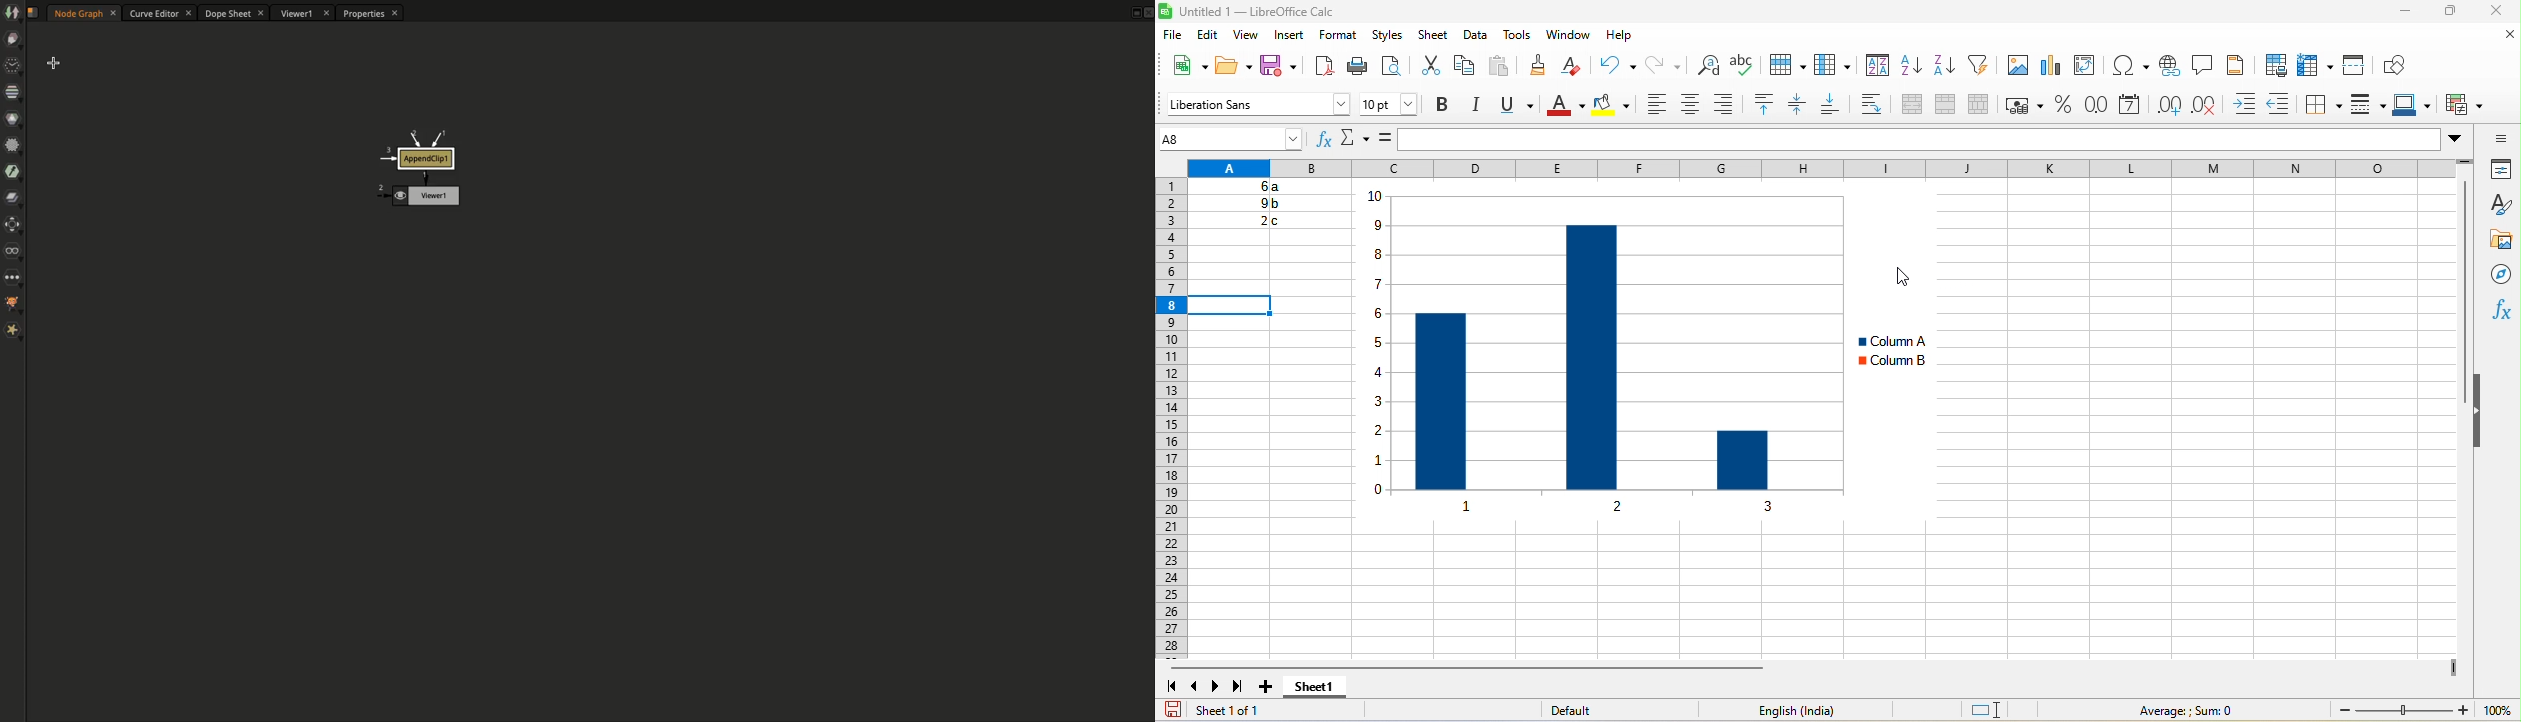 This screenshot has width=2548, height=728. I want to click on c, so click(1281, 221).